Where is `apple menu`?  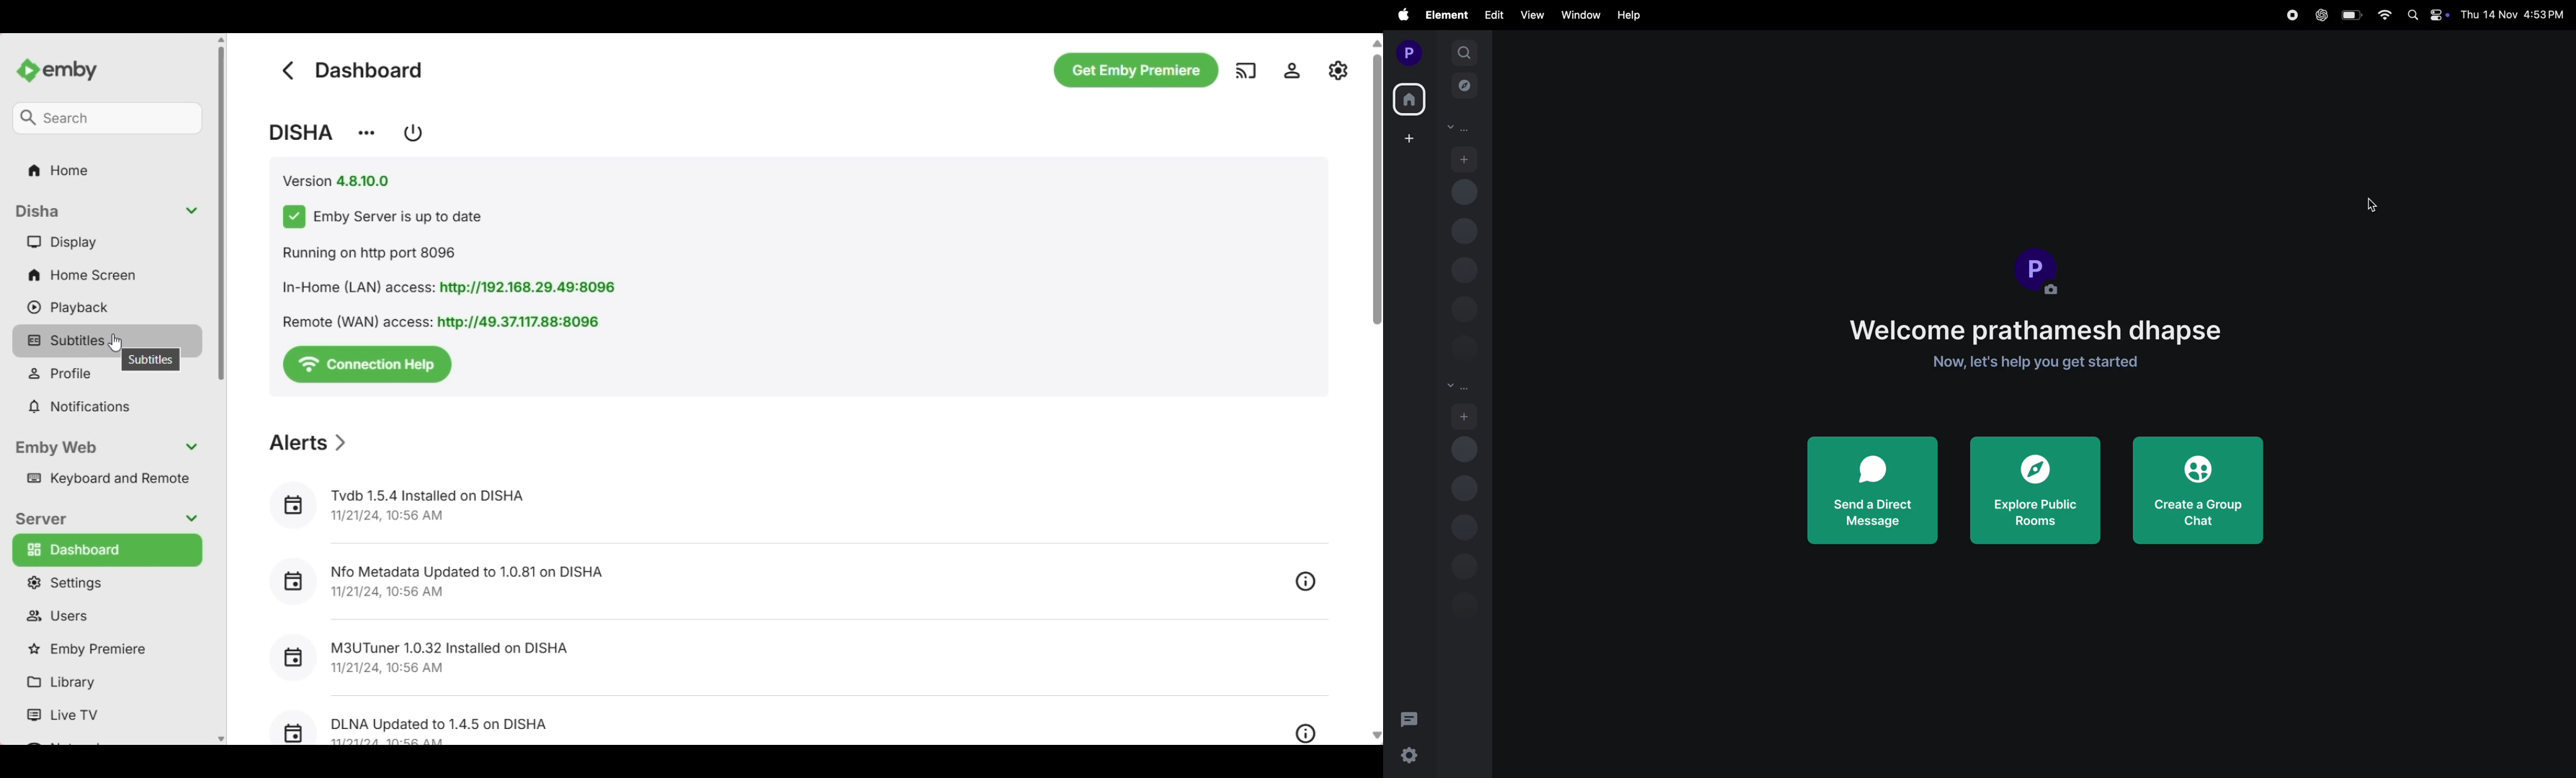
apple menu is located at coordinates (1401, 15).